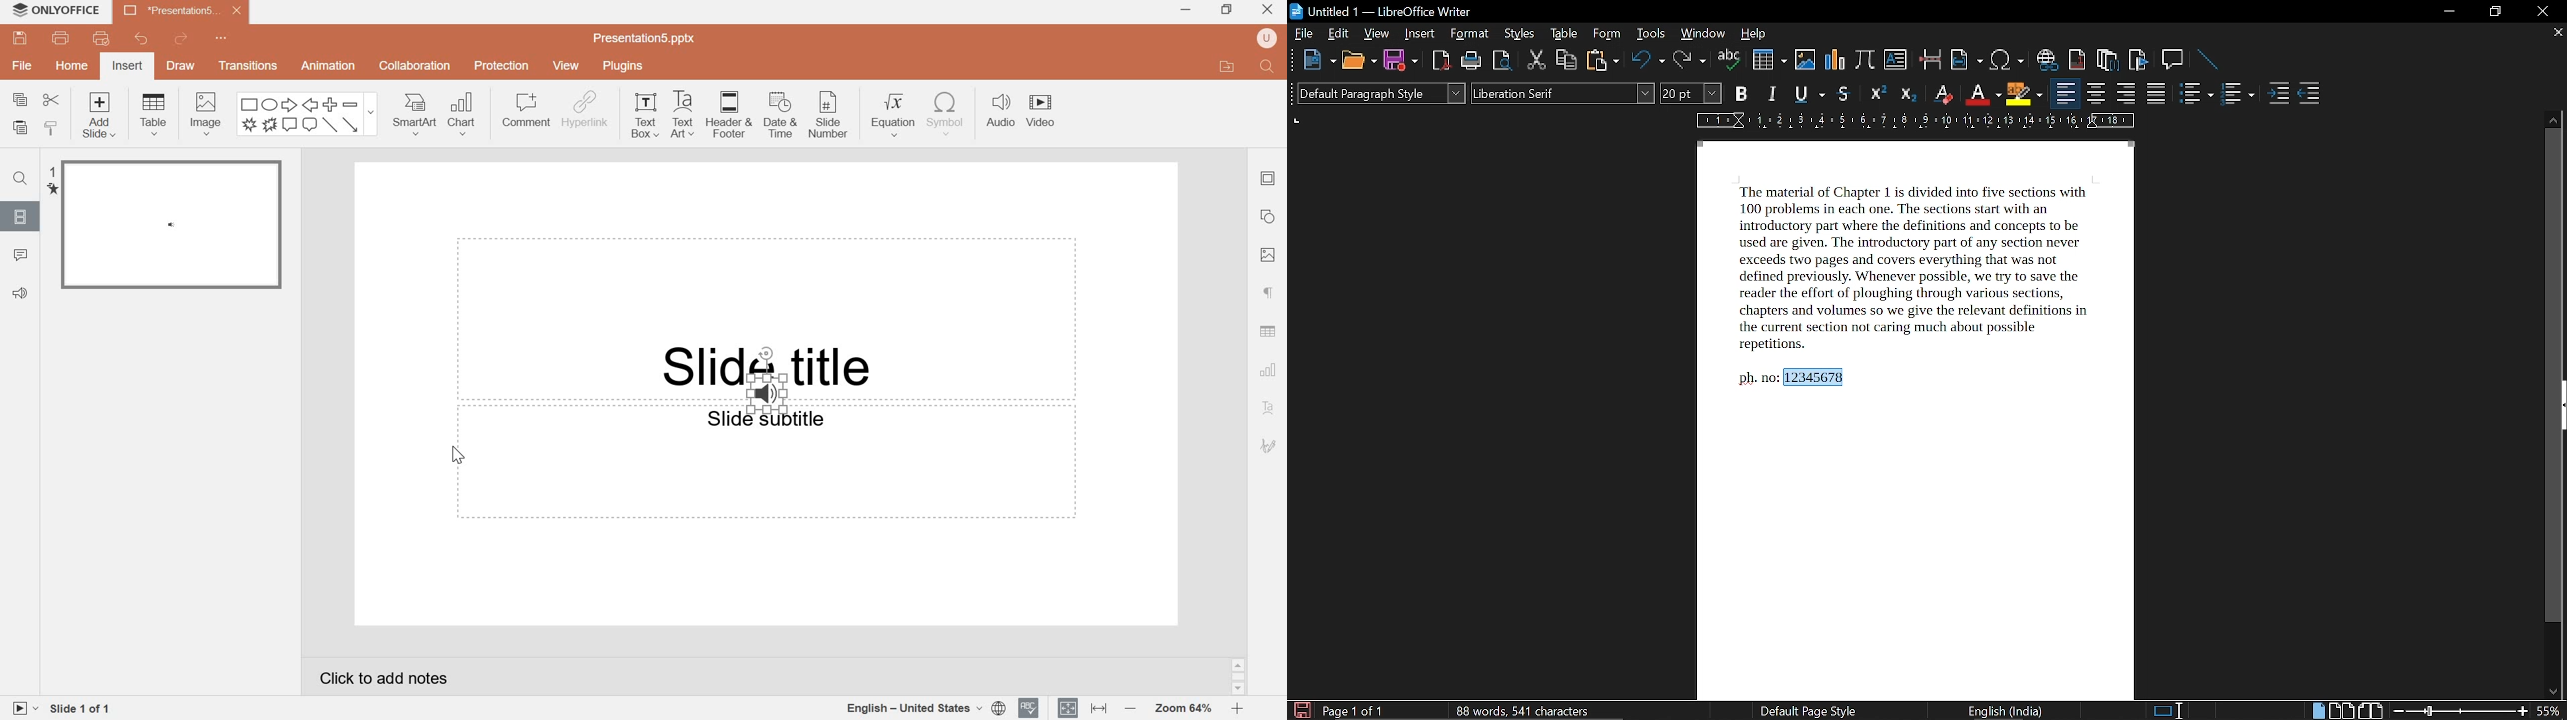 The height and width of the screenshot is (728, 2576). I want to click on Transitions, so click(245, 65).